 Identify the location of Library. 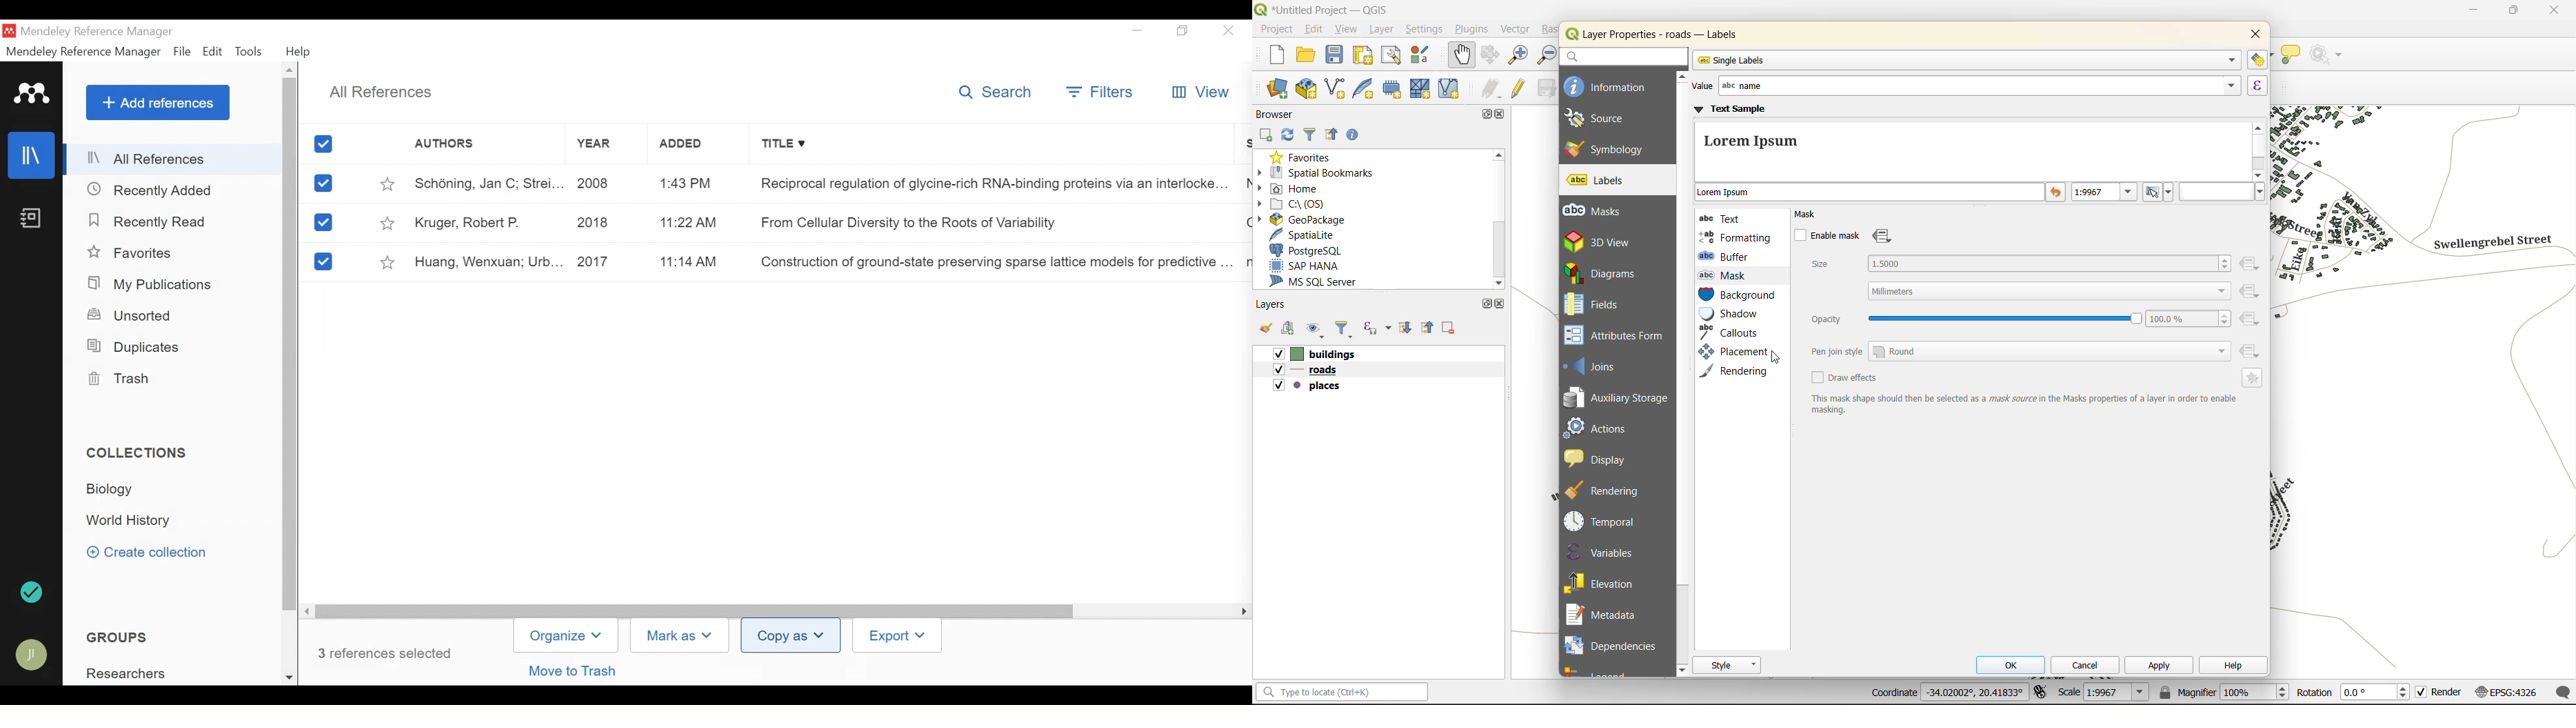
(31, 155).